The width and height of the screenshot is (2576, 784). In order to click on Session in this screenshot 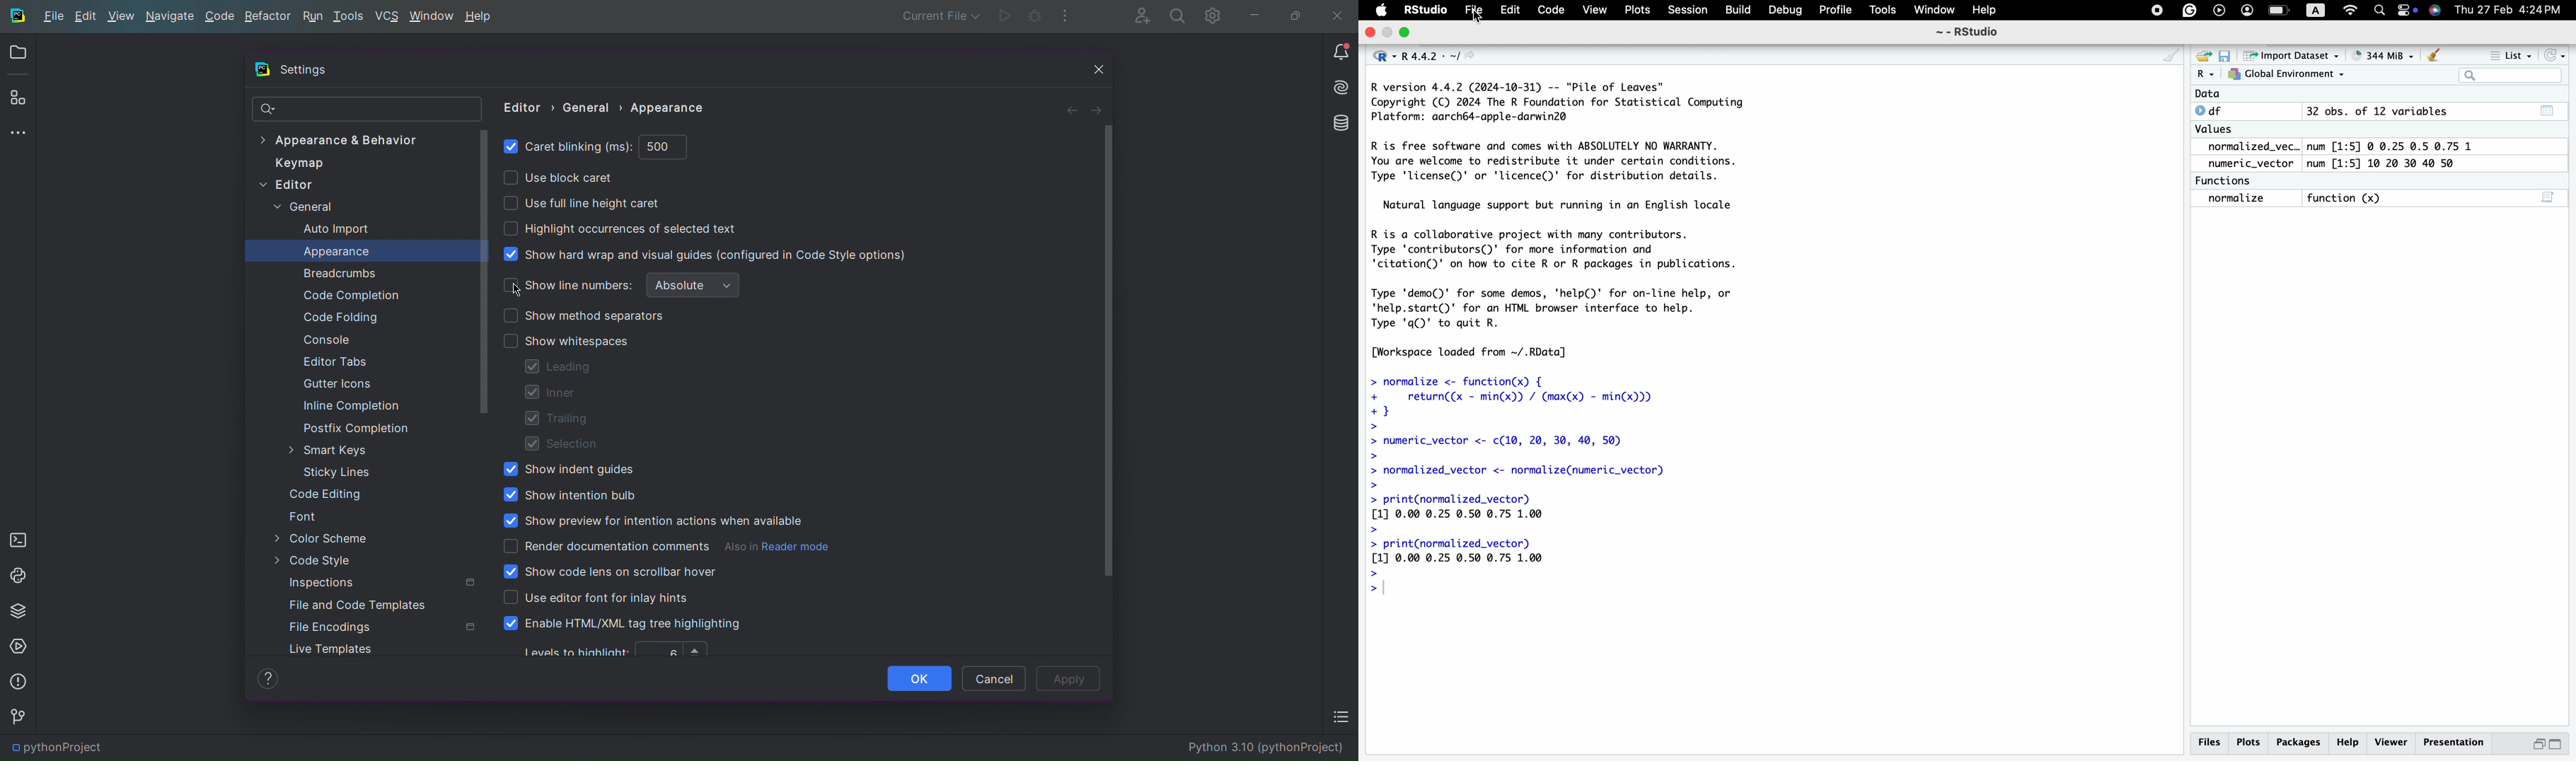, I will do `click(1686, 11)`.